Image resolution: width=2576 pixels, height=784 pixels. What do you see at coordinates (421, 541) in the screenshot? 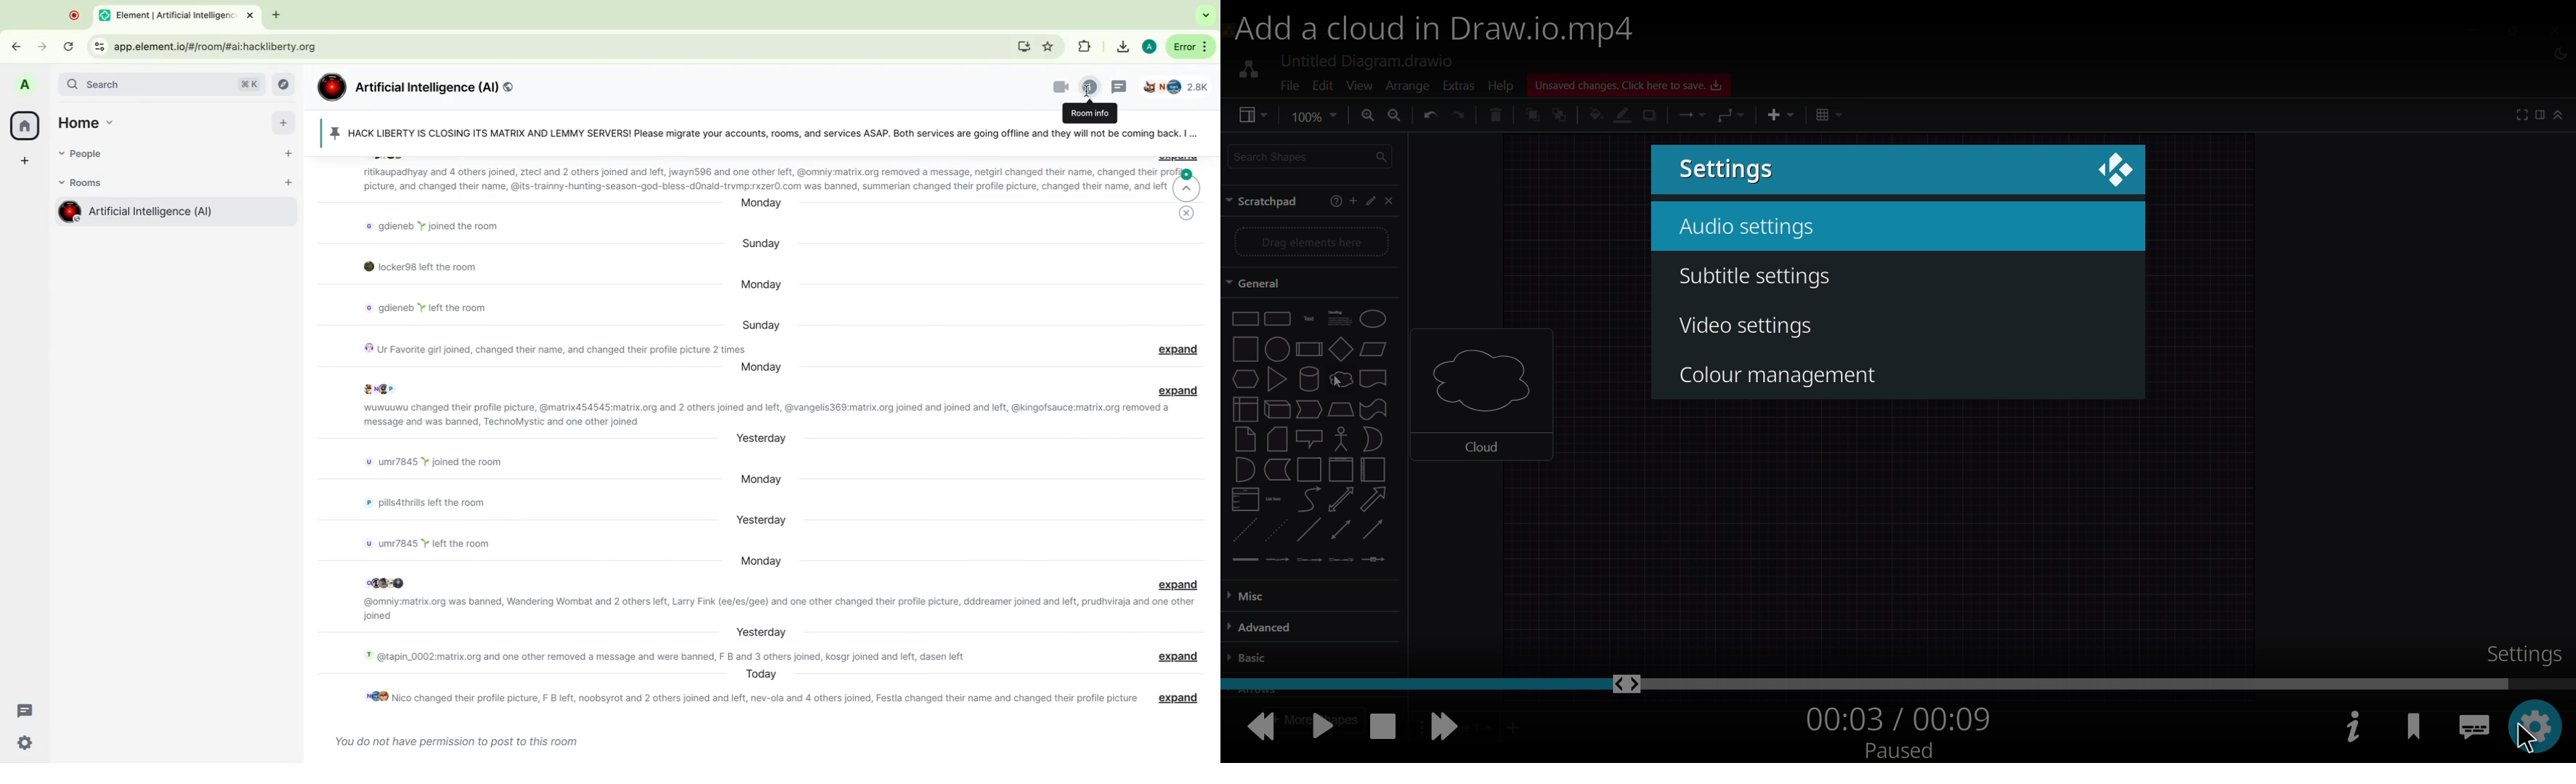
I see `message` at bounding box center [421, 541].